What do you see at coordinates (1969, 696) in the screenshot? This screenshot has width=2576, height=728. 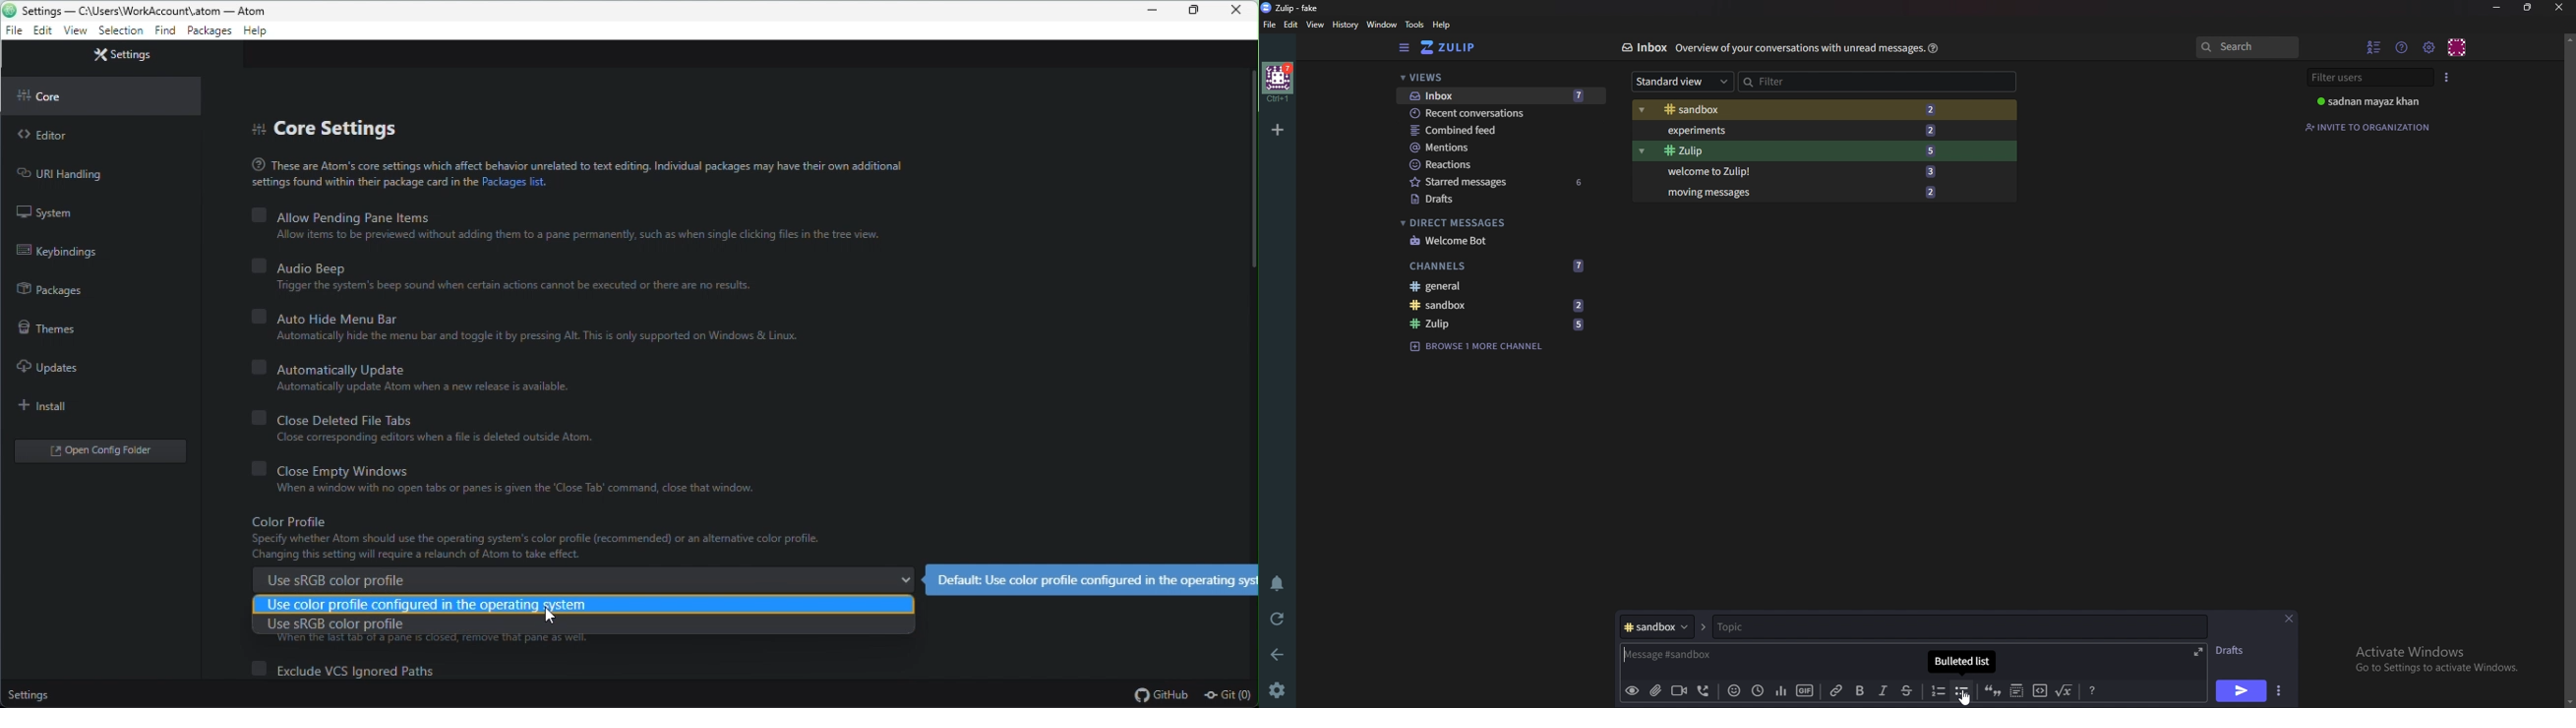 I see `Cursor` at bounding box center [1969, 696].